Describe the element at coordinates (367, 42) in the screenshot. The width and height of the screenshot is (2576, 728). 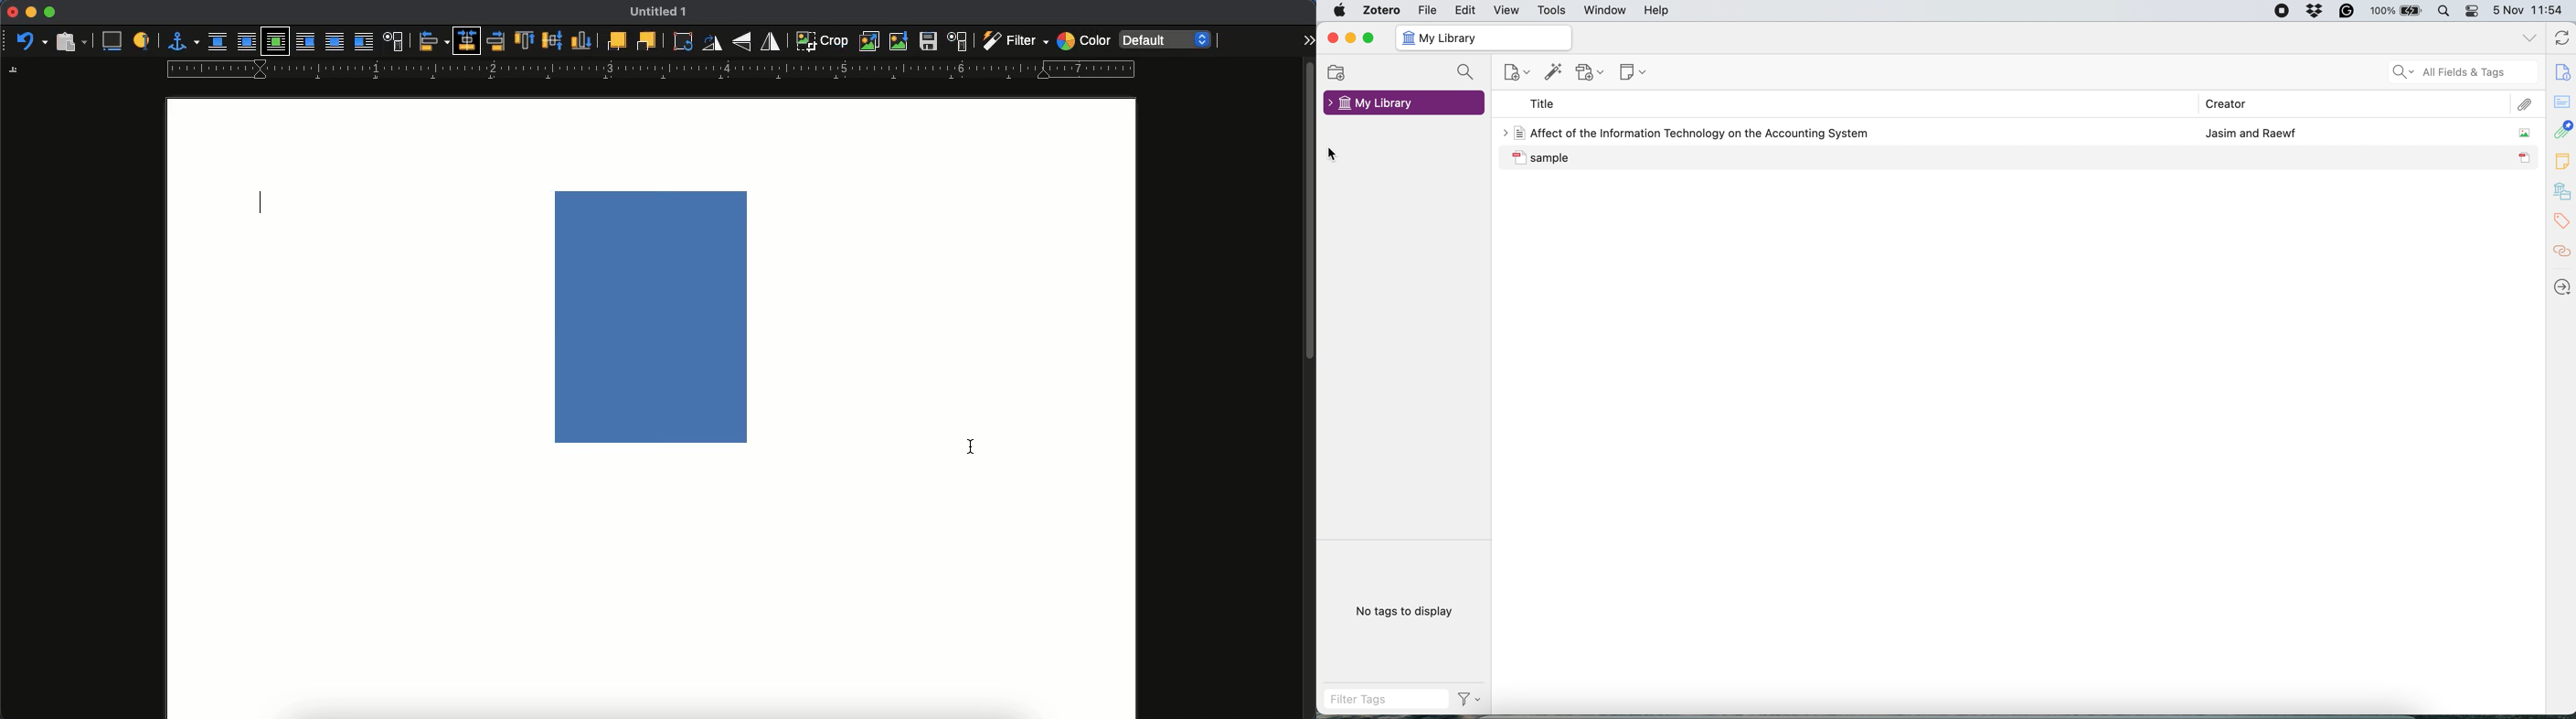
I see `after` at that location.